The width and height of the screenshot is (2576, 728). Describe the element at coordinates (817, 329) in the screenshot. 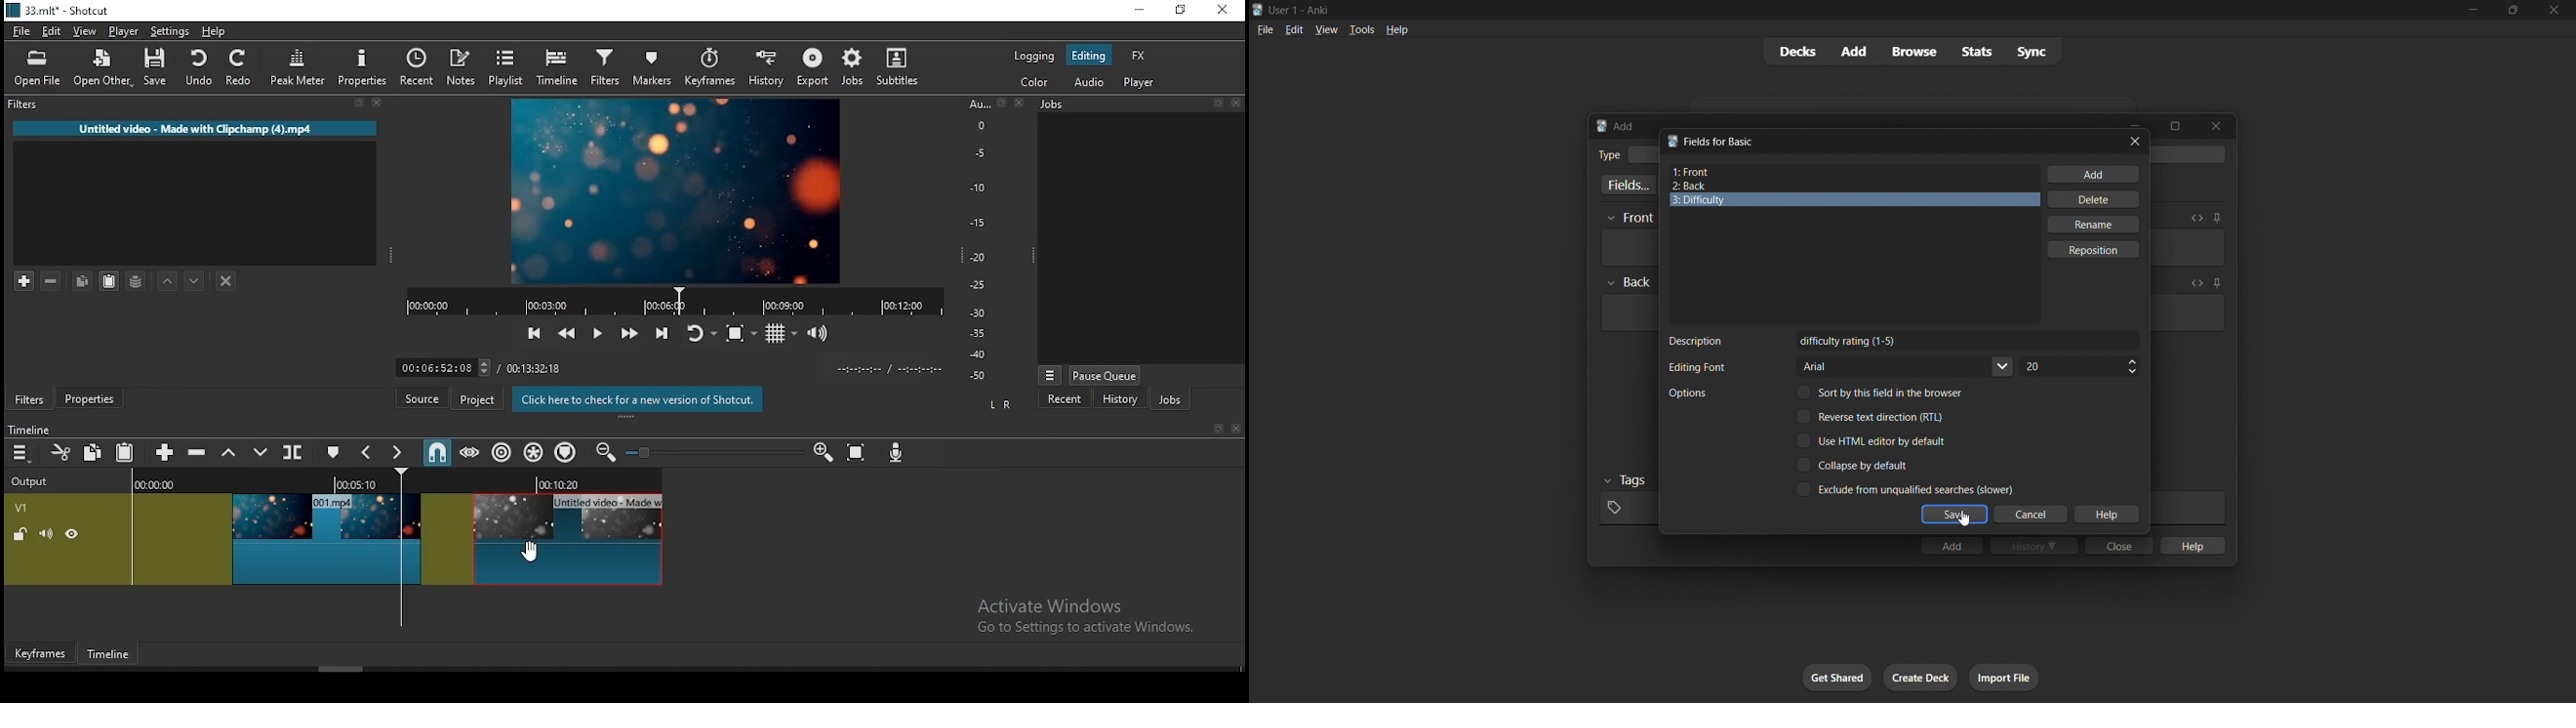

I see `show video volume control` at that location.